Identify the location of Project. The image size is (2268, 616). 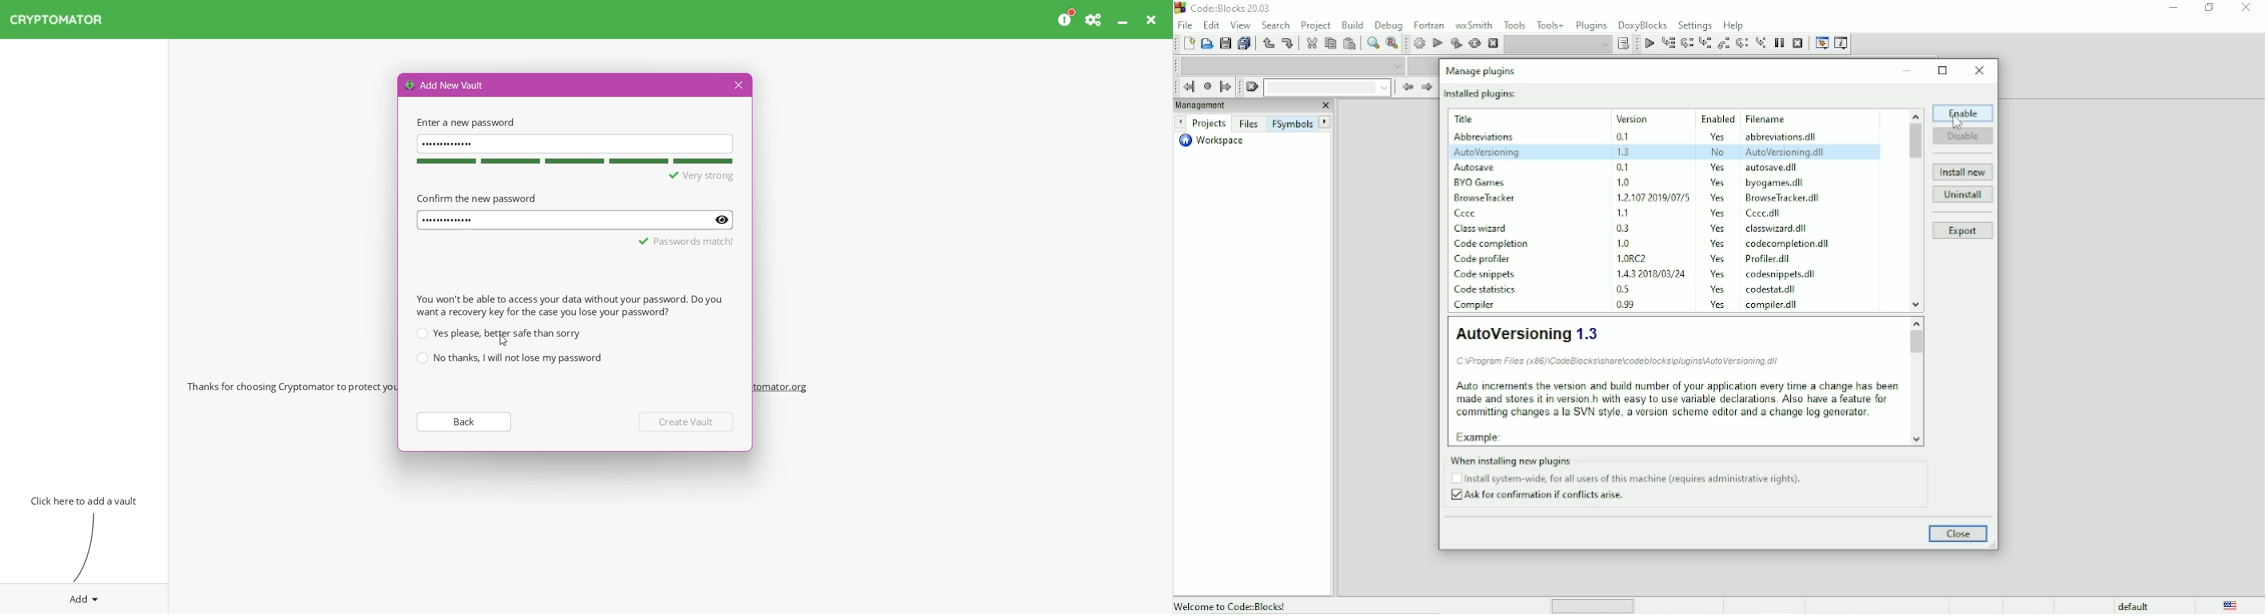
(1316, 26).